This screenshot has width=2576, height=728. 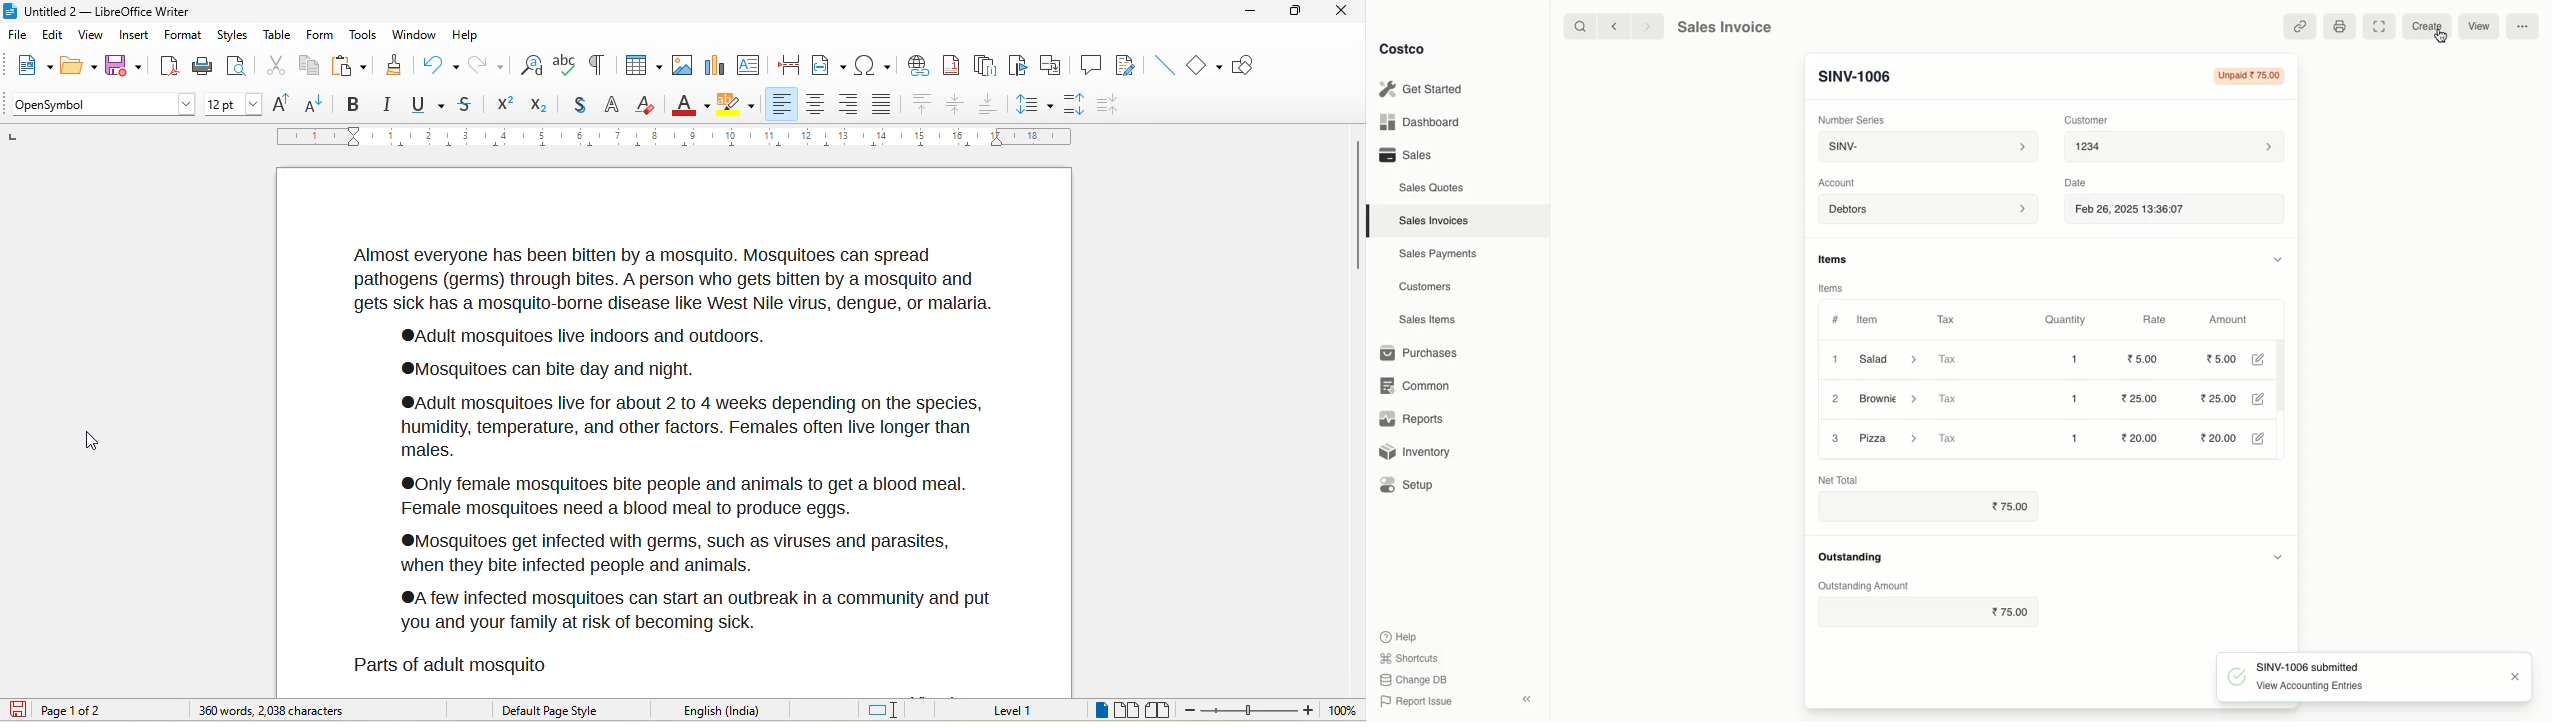 I want to click on SINV-, so click(x=1926, y=148).